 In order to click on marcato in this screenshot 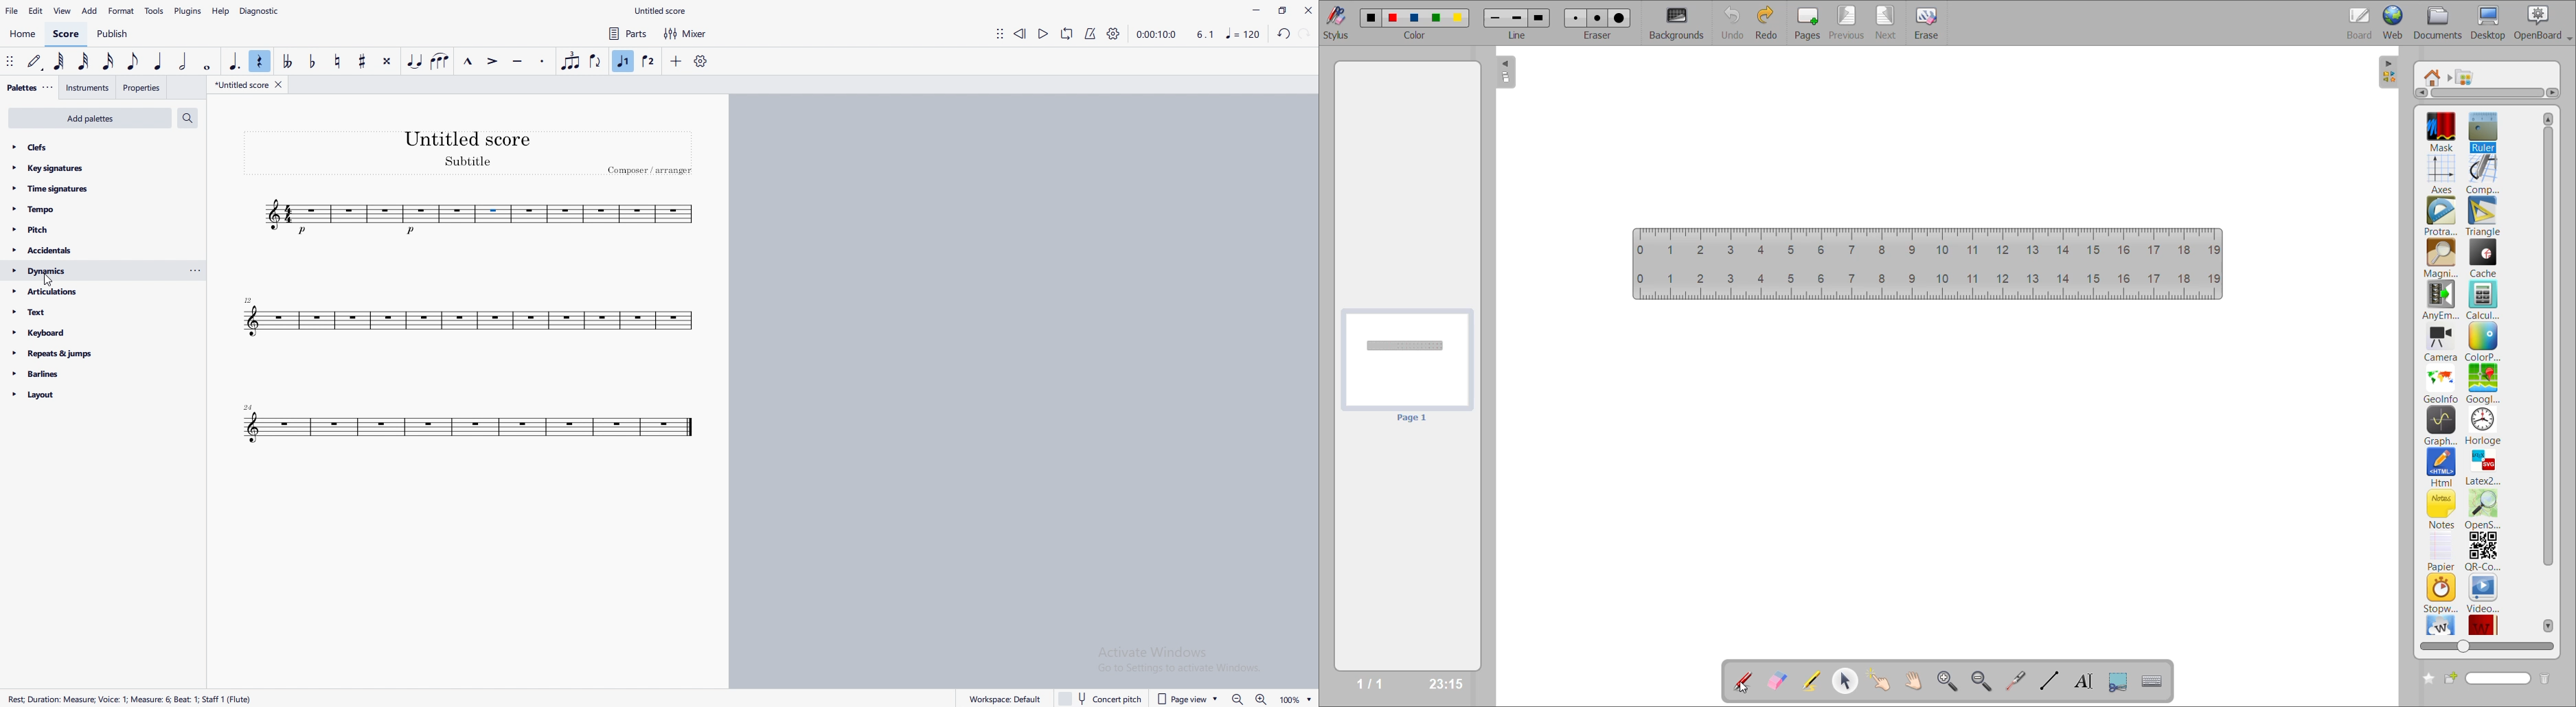, I will do `click(469, 60)`.